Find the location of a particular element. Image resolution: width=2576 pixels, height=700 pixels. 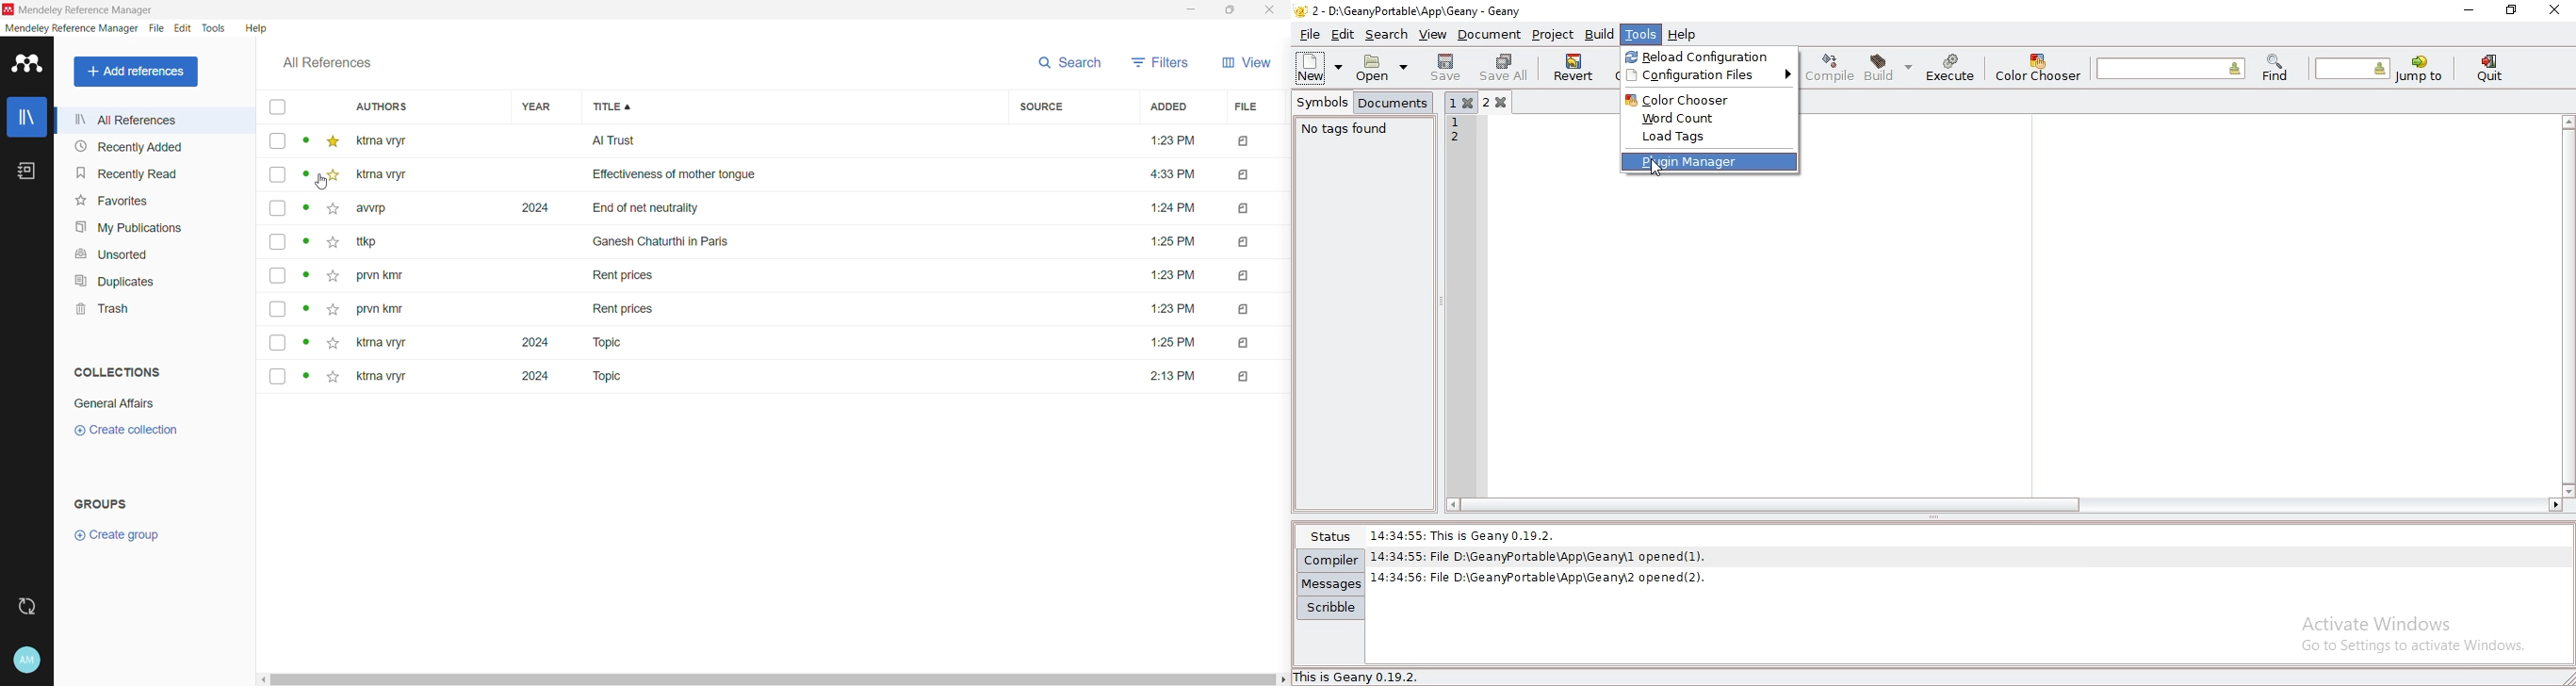

Recently Added is located at coordinates (151, 146).